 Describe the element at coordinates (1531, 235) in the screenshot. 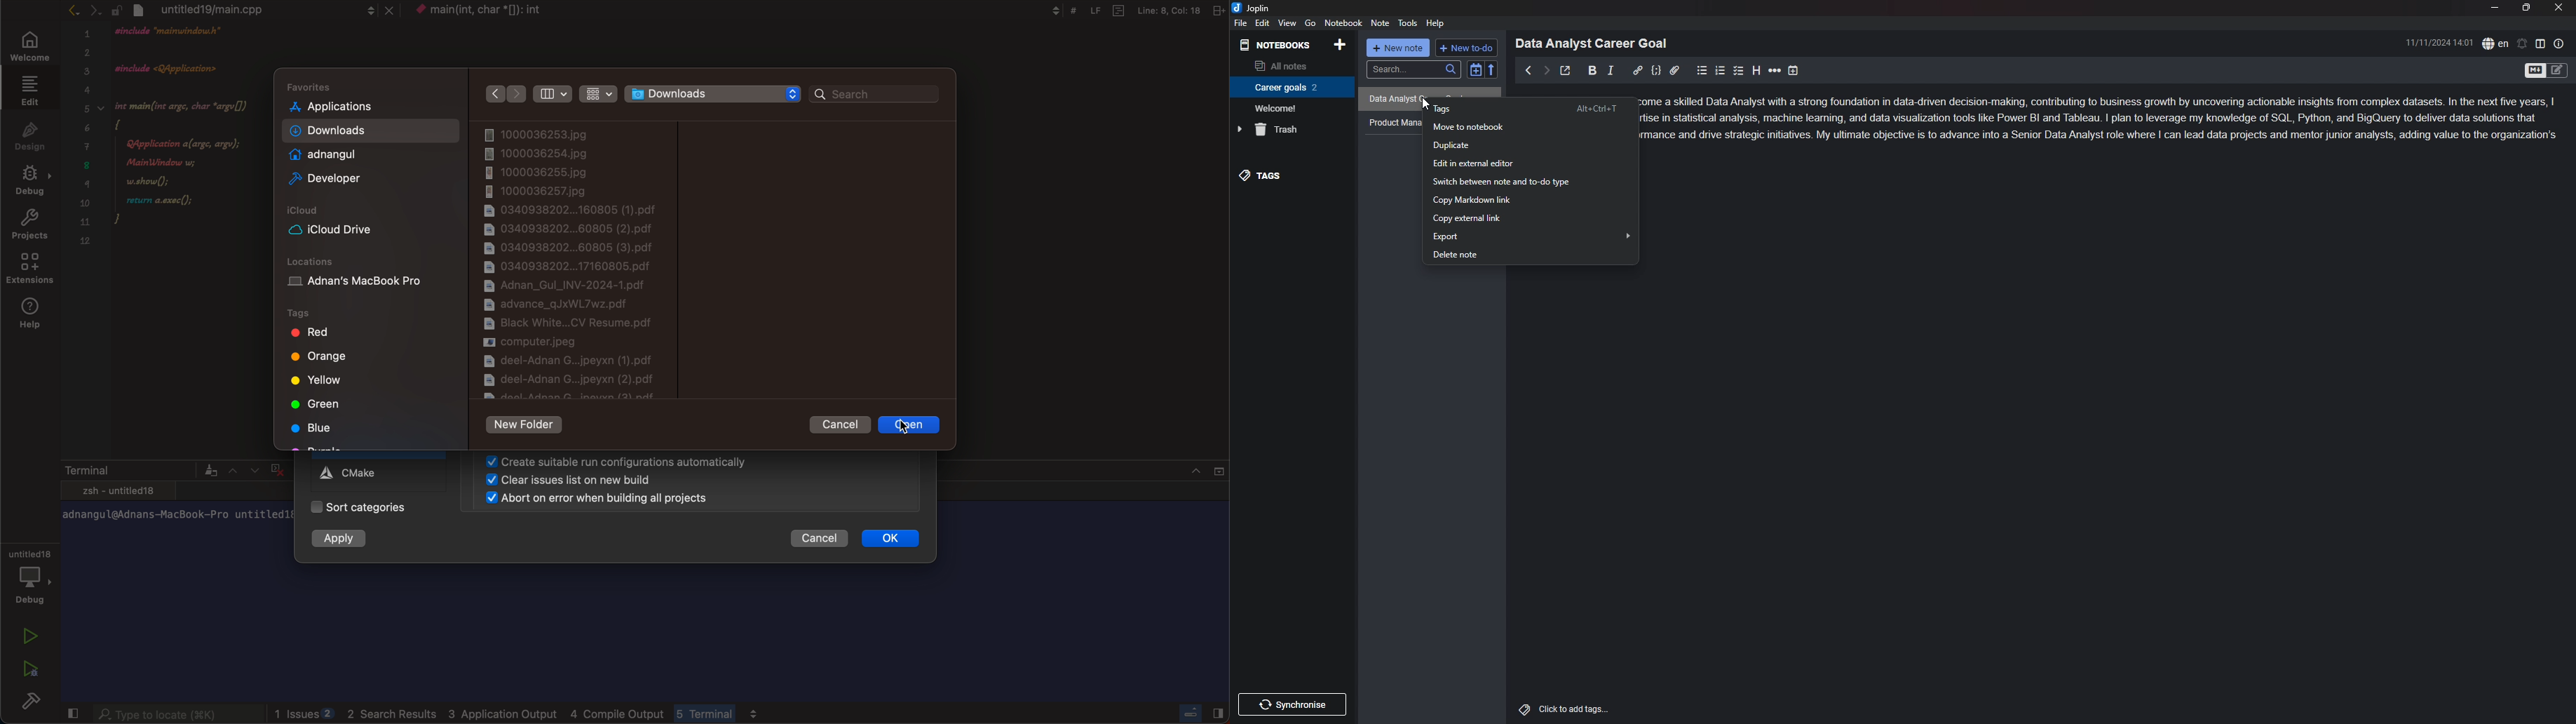

I see `export` at that location.